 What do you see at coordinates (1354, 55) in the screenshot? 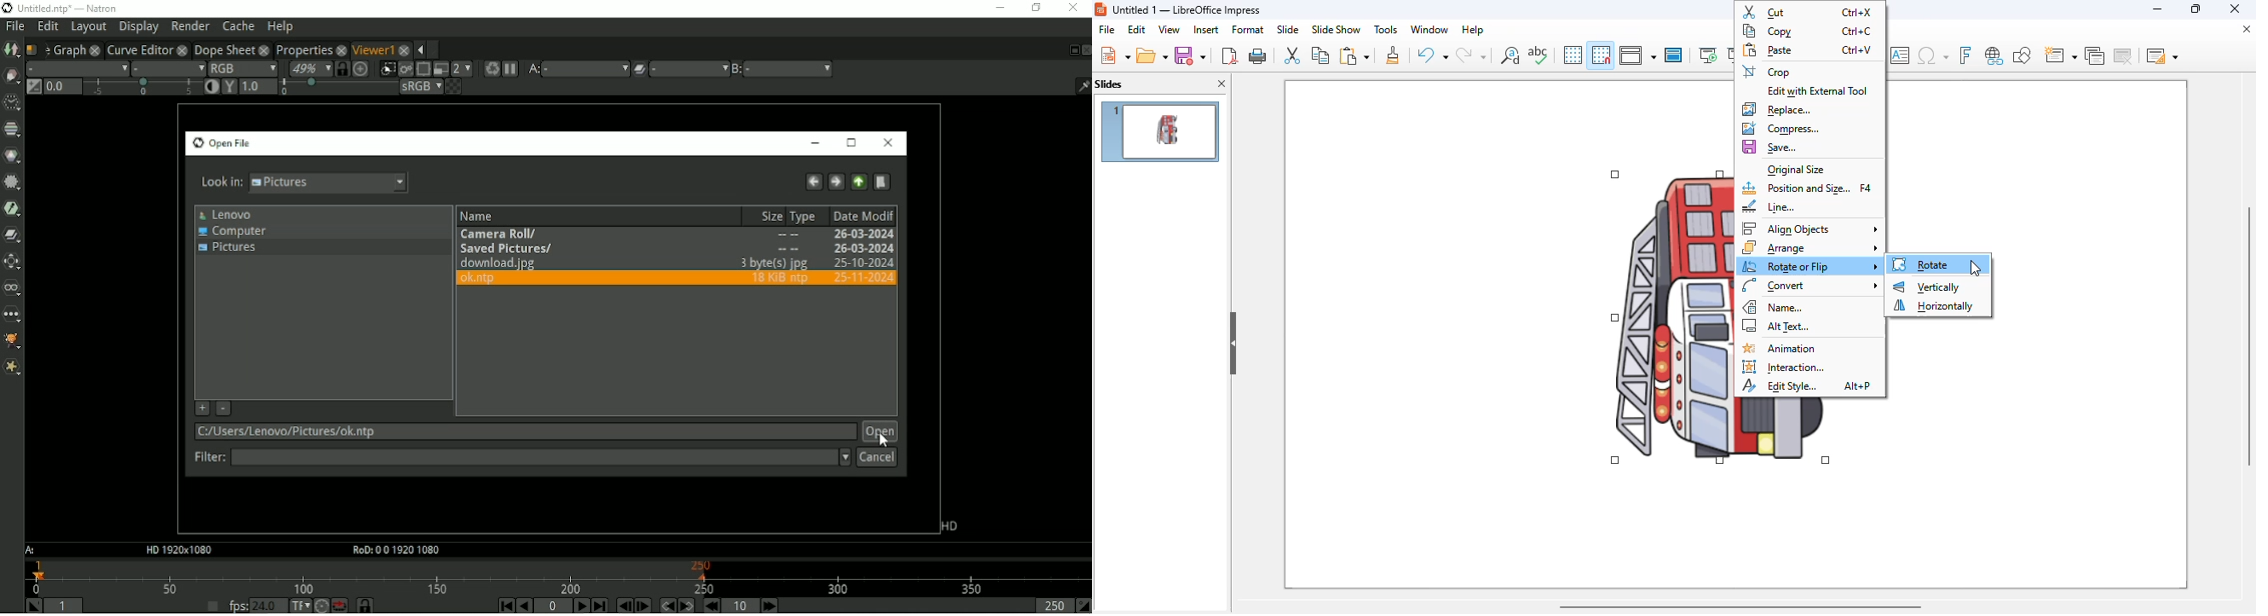
I see `paste` at bounding box center [1354, 55].